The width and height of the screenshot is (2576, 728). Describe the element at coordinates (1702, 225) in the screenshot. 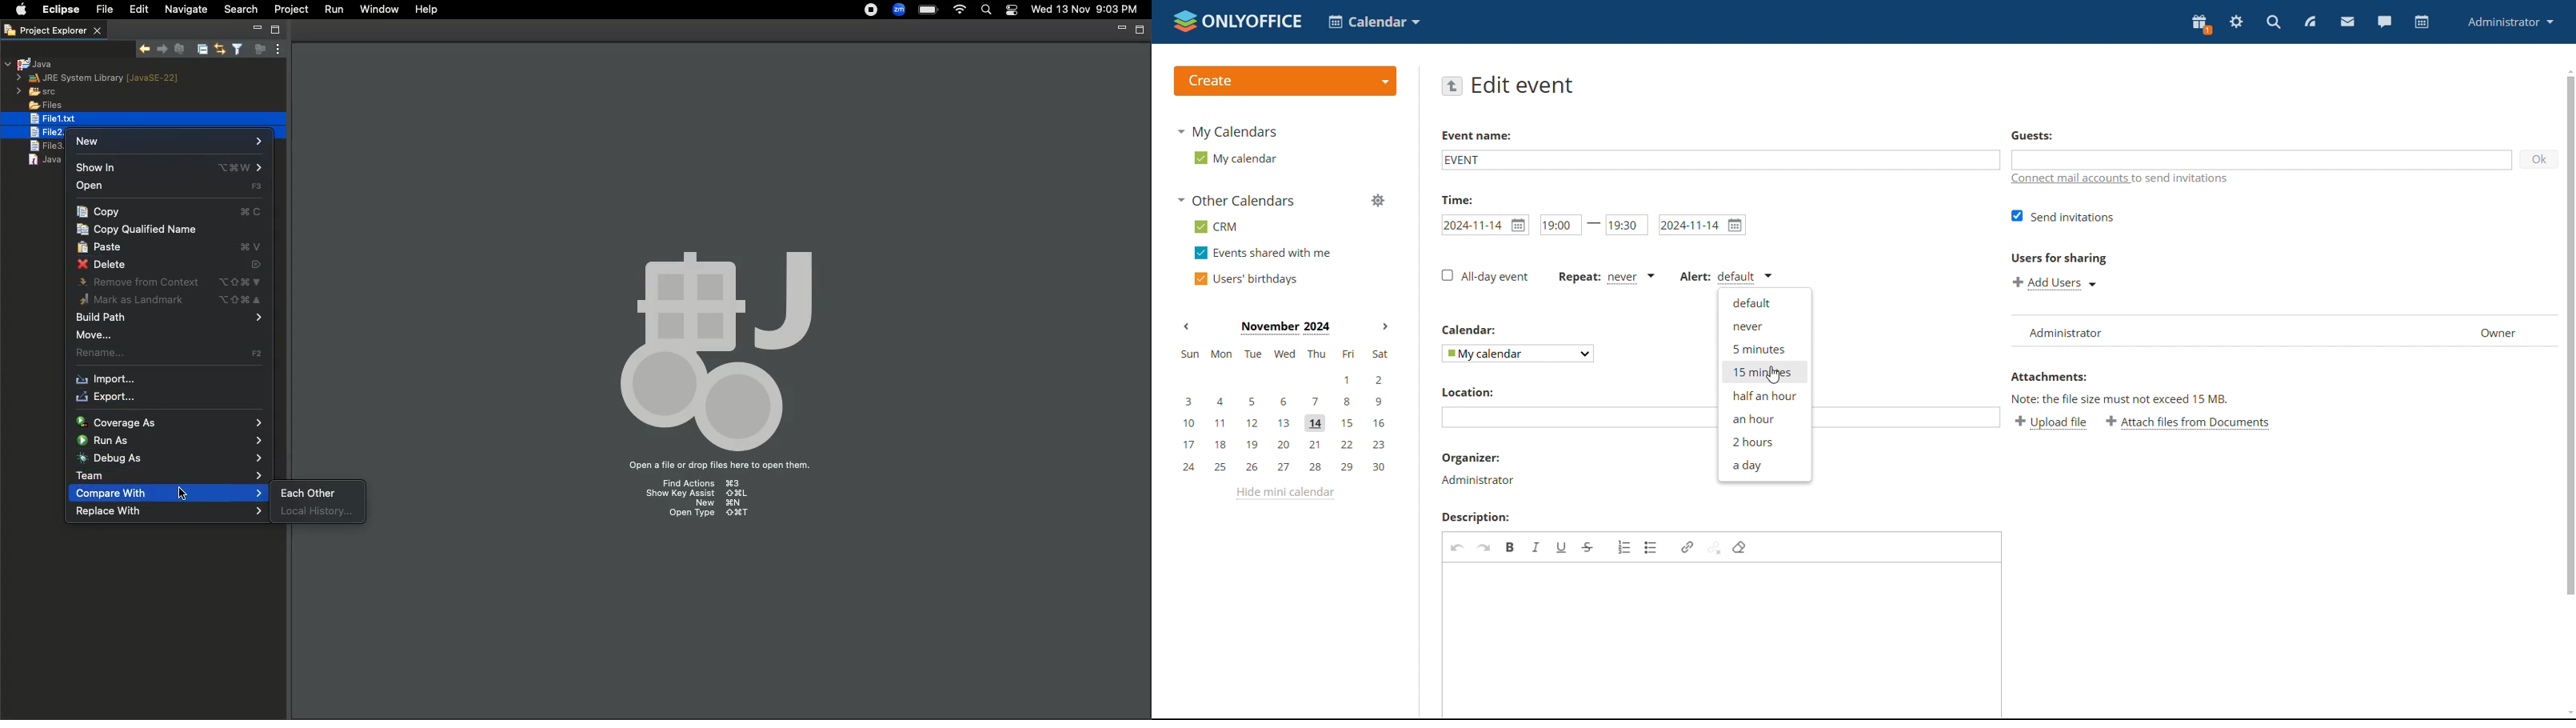

I see `end date` at that location.